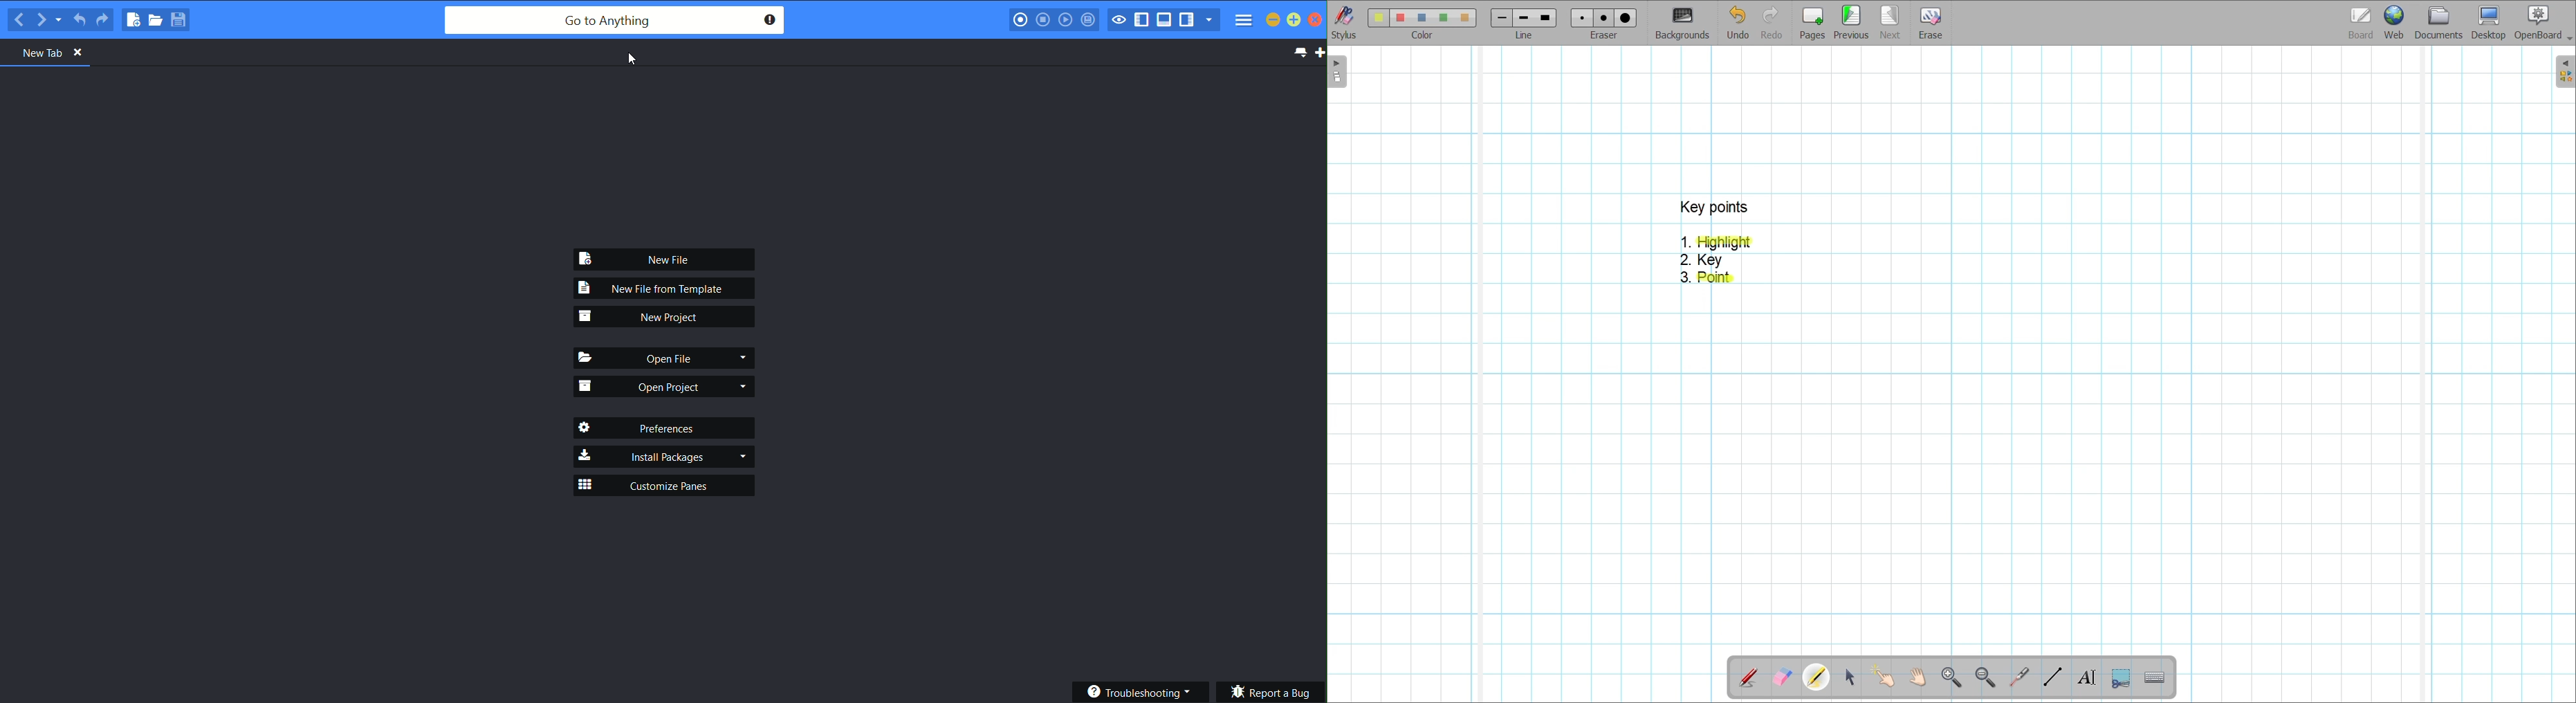 The height and width of the screenshot is (728, 2576). Describe the element at coordinates (1917, 677) in the screenshot. I see `Scroll page` at that location.